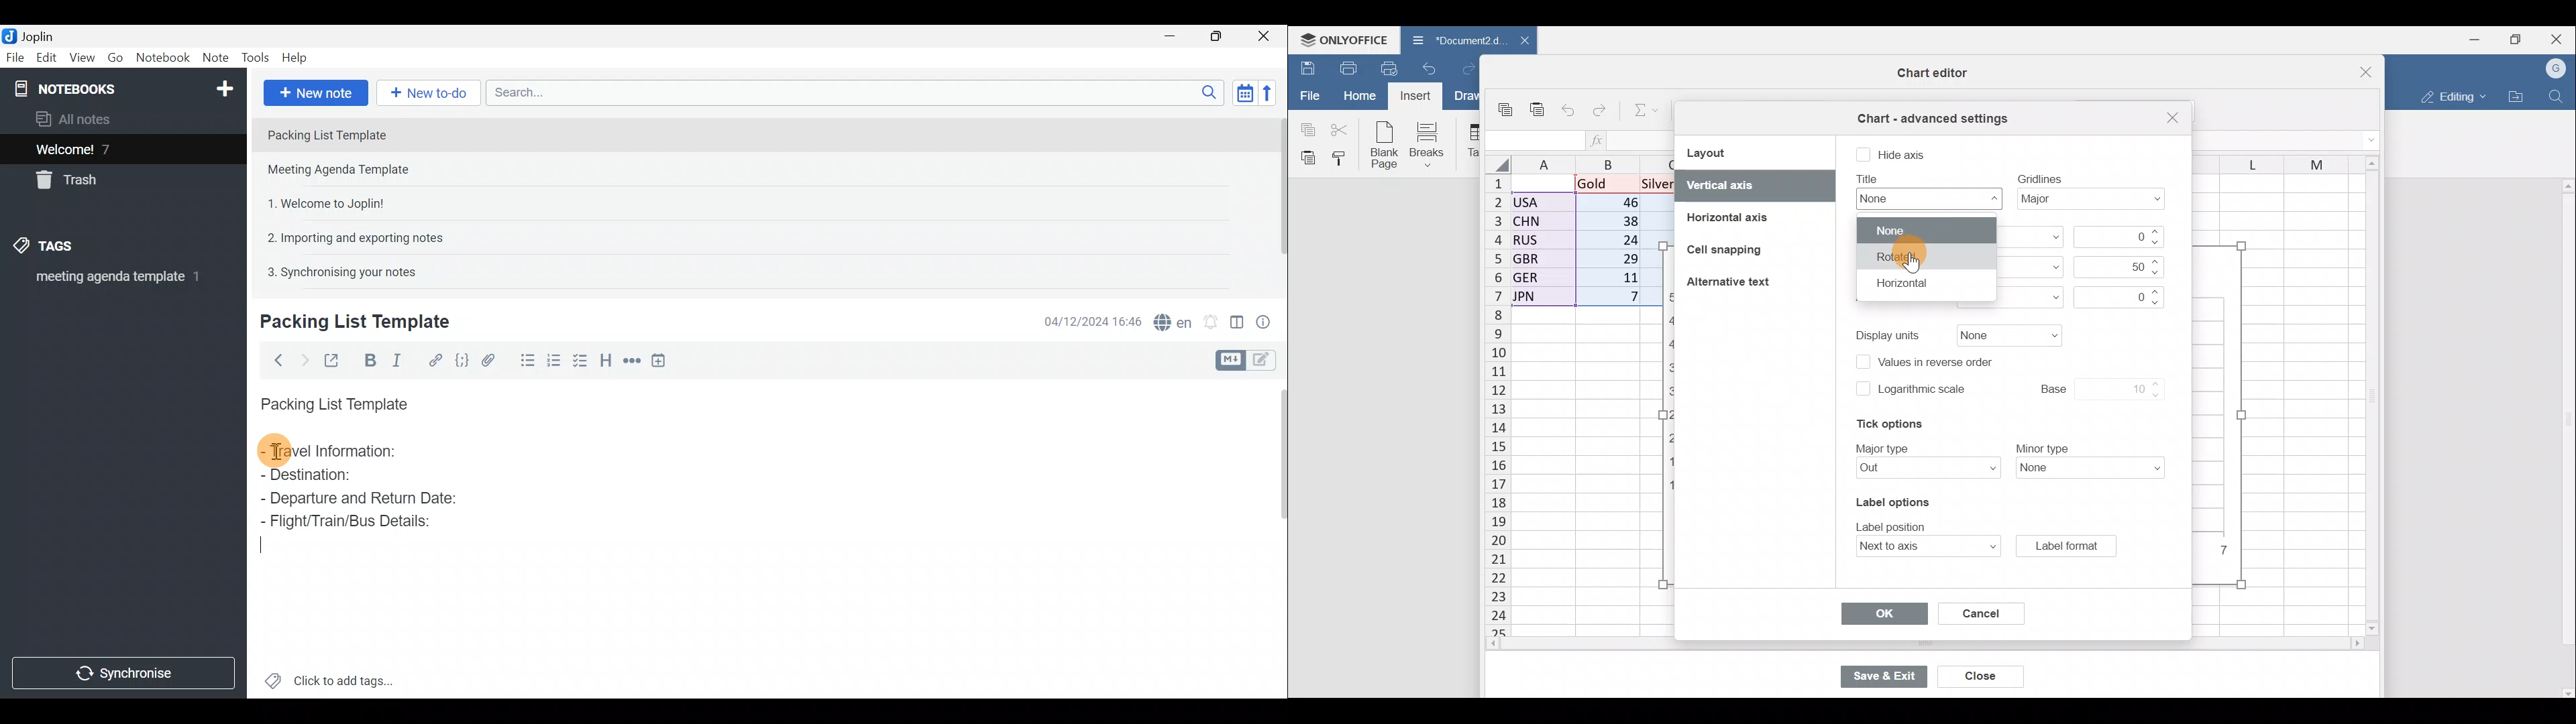 The width and height of the screenshot is (2576, 728). What do you see at coordinates (1601, 107) in the screenshot?
I see `Redo` at bounding box center [1601, 107].